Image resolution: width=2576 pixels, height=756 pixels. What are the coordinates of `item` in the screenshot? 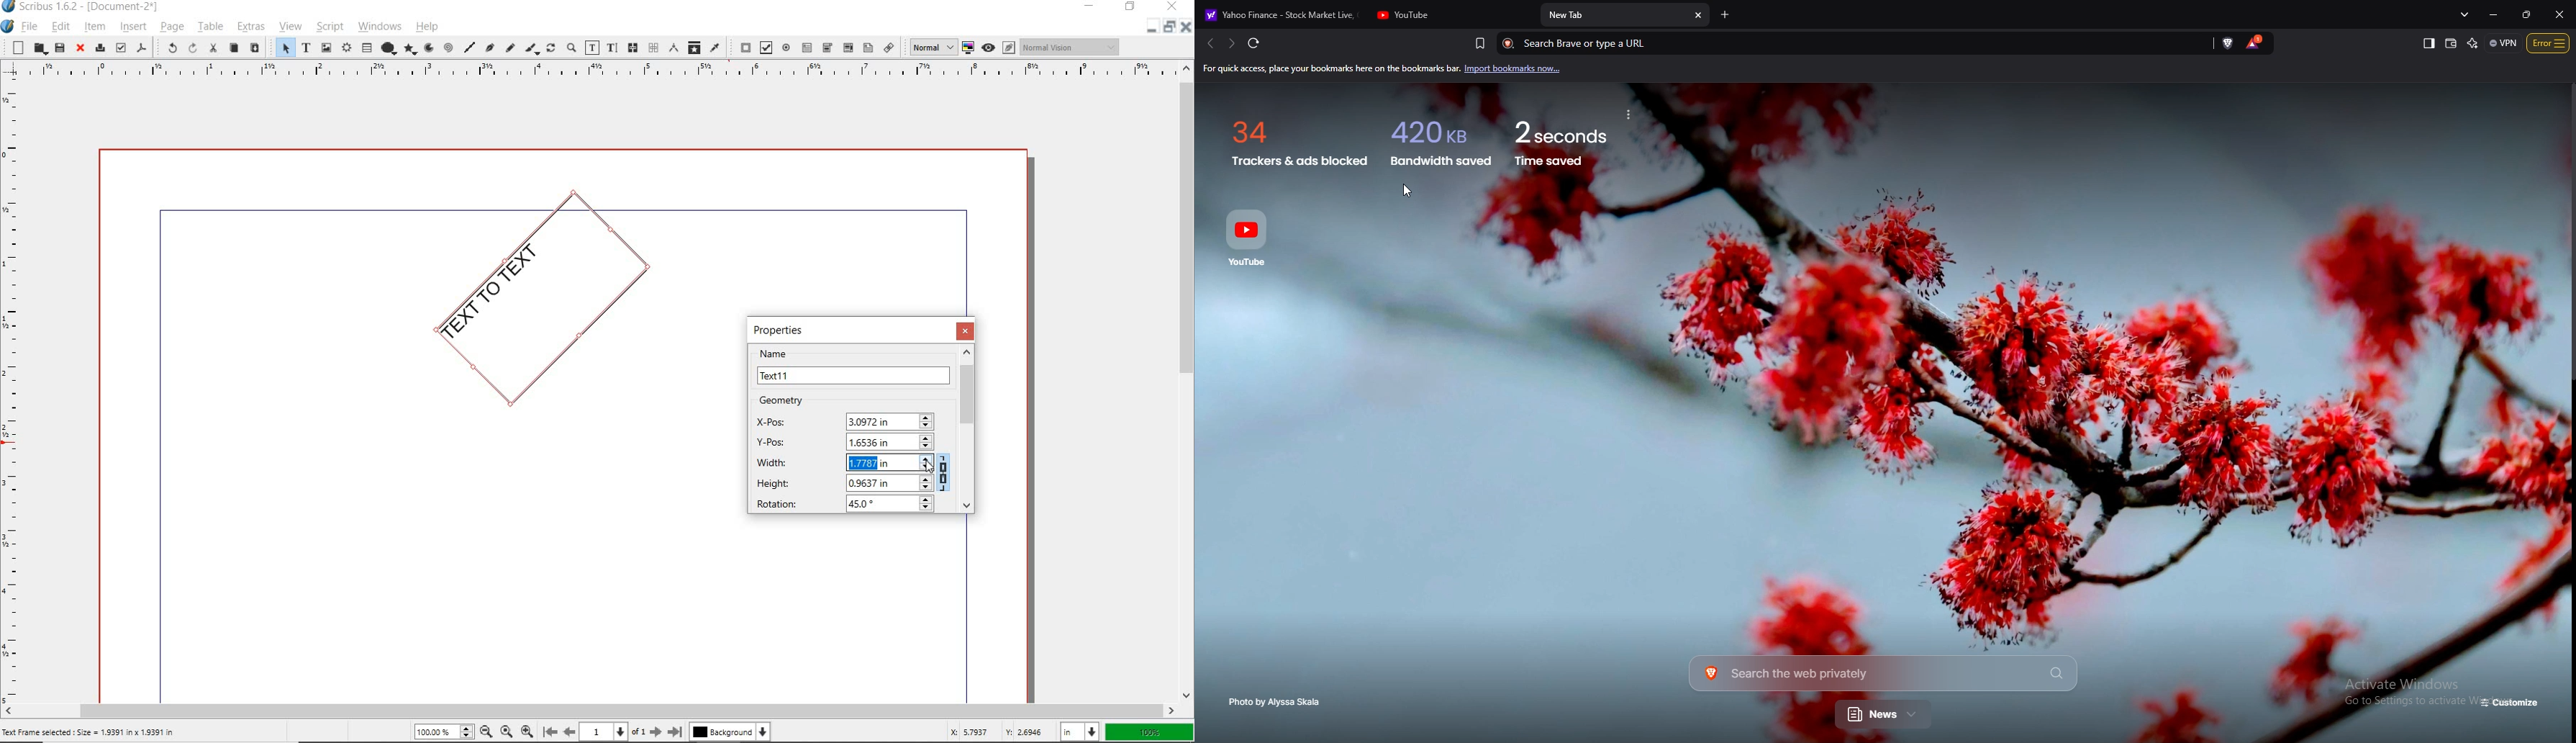 It's located at (93, 27).